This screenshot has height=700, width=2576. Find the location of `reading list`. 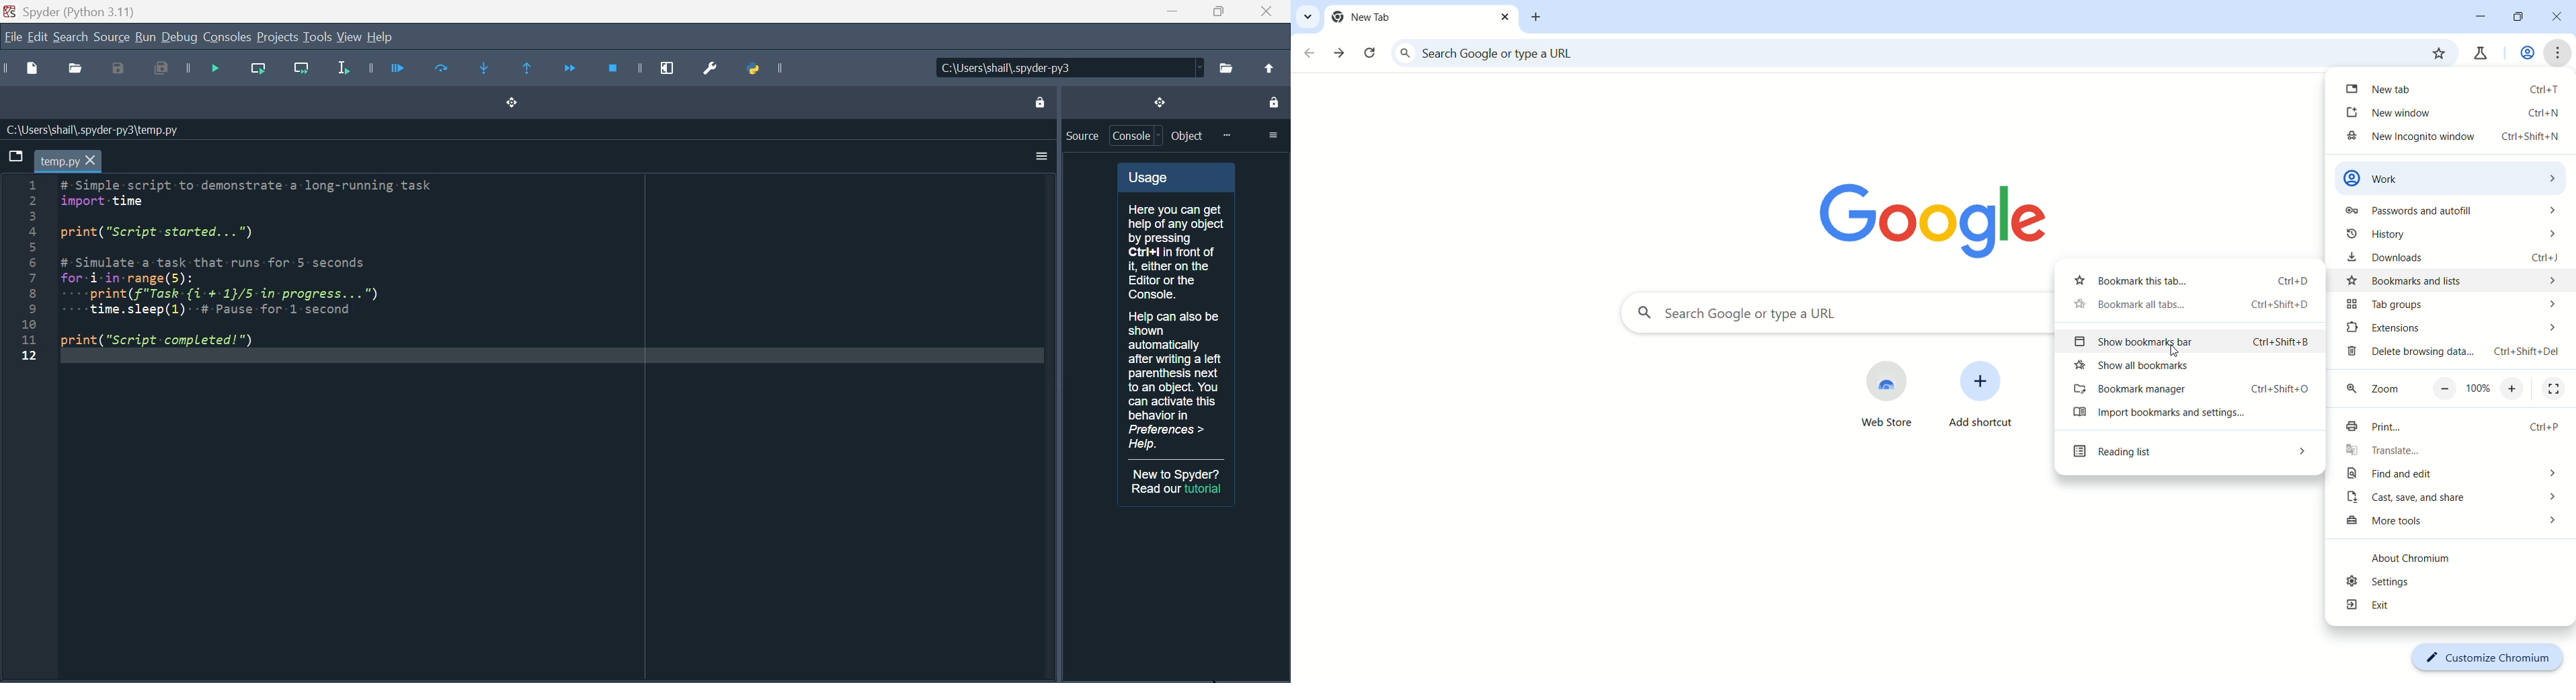

reading list is located at coordinates (2187, 455).